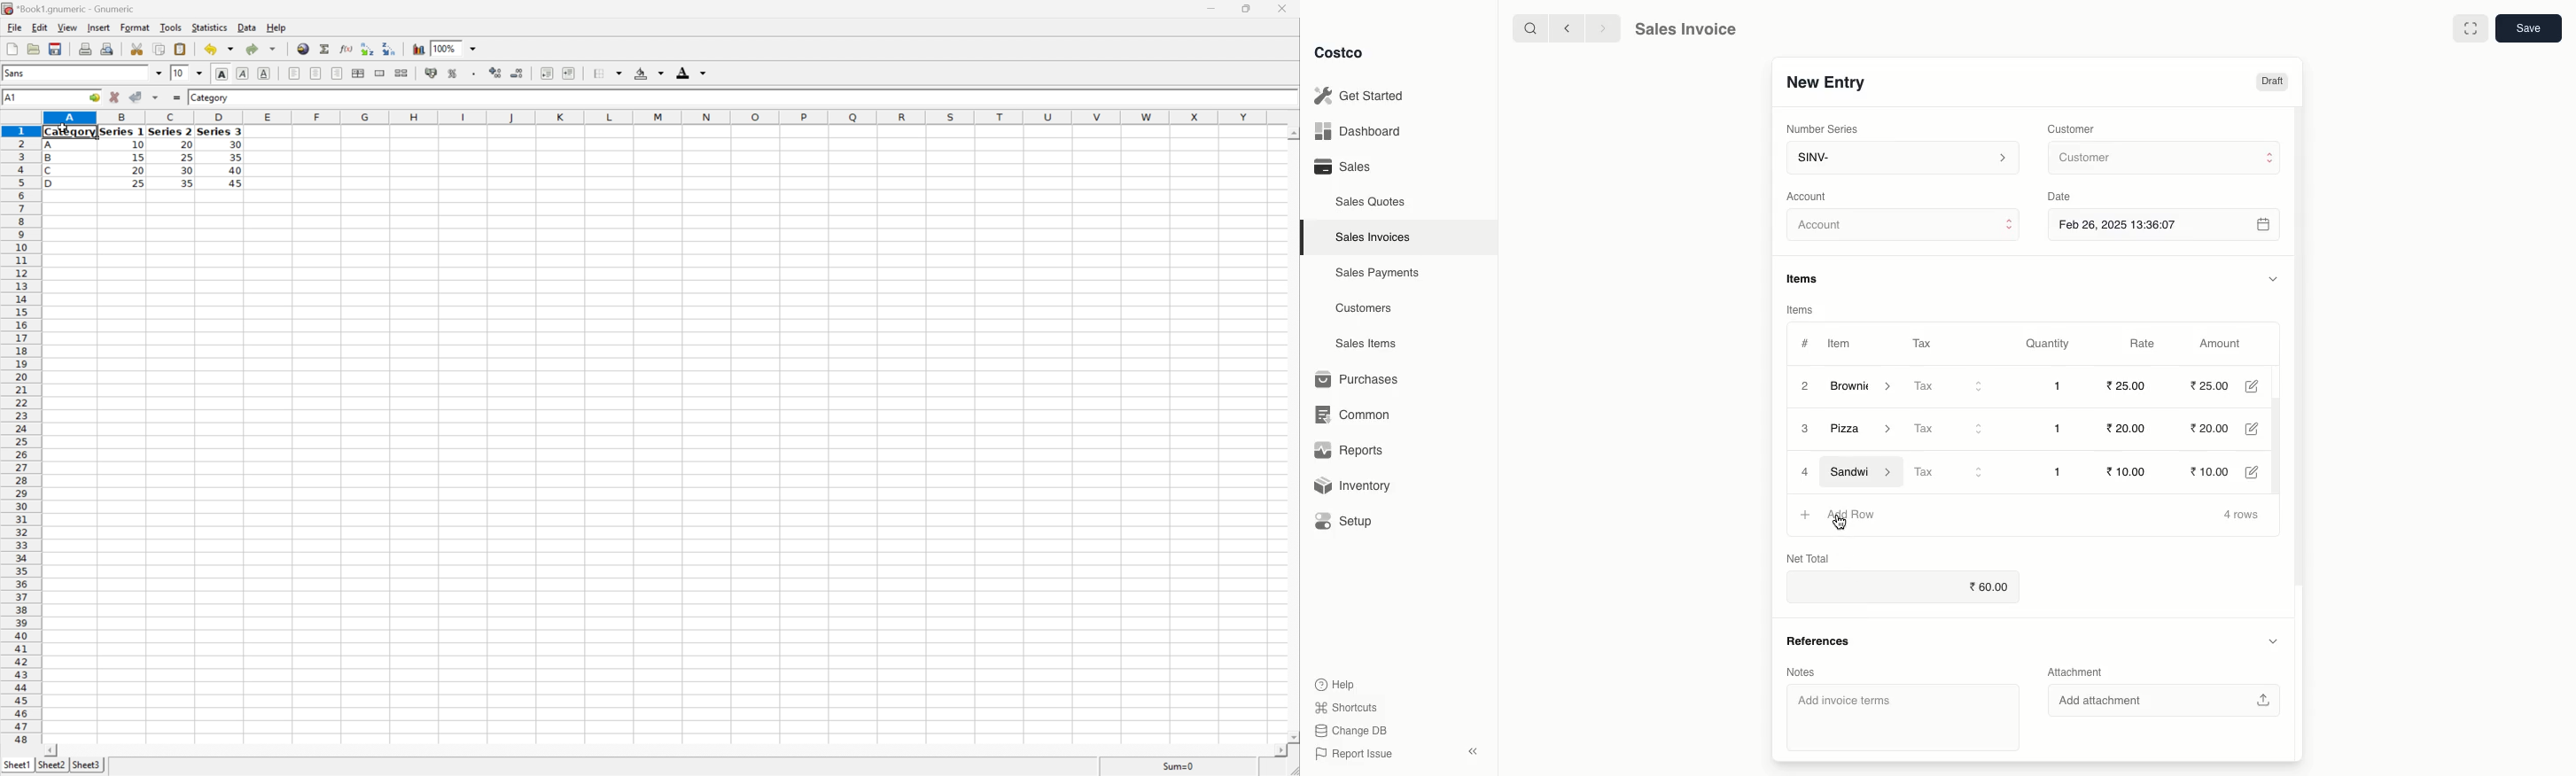 This screenshot has width=2576, height=784. Describe the element at coordinates (1685, 31) in the screenshot. I see `Sales Invoice` at that location.